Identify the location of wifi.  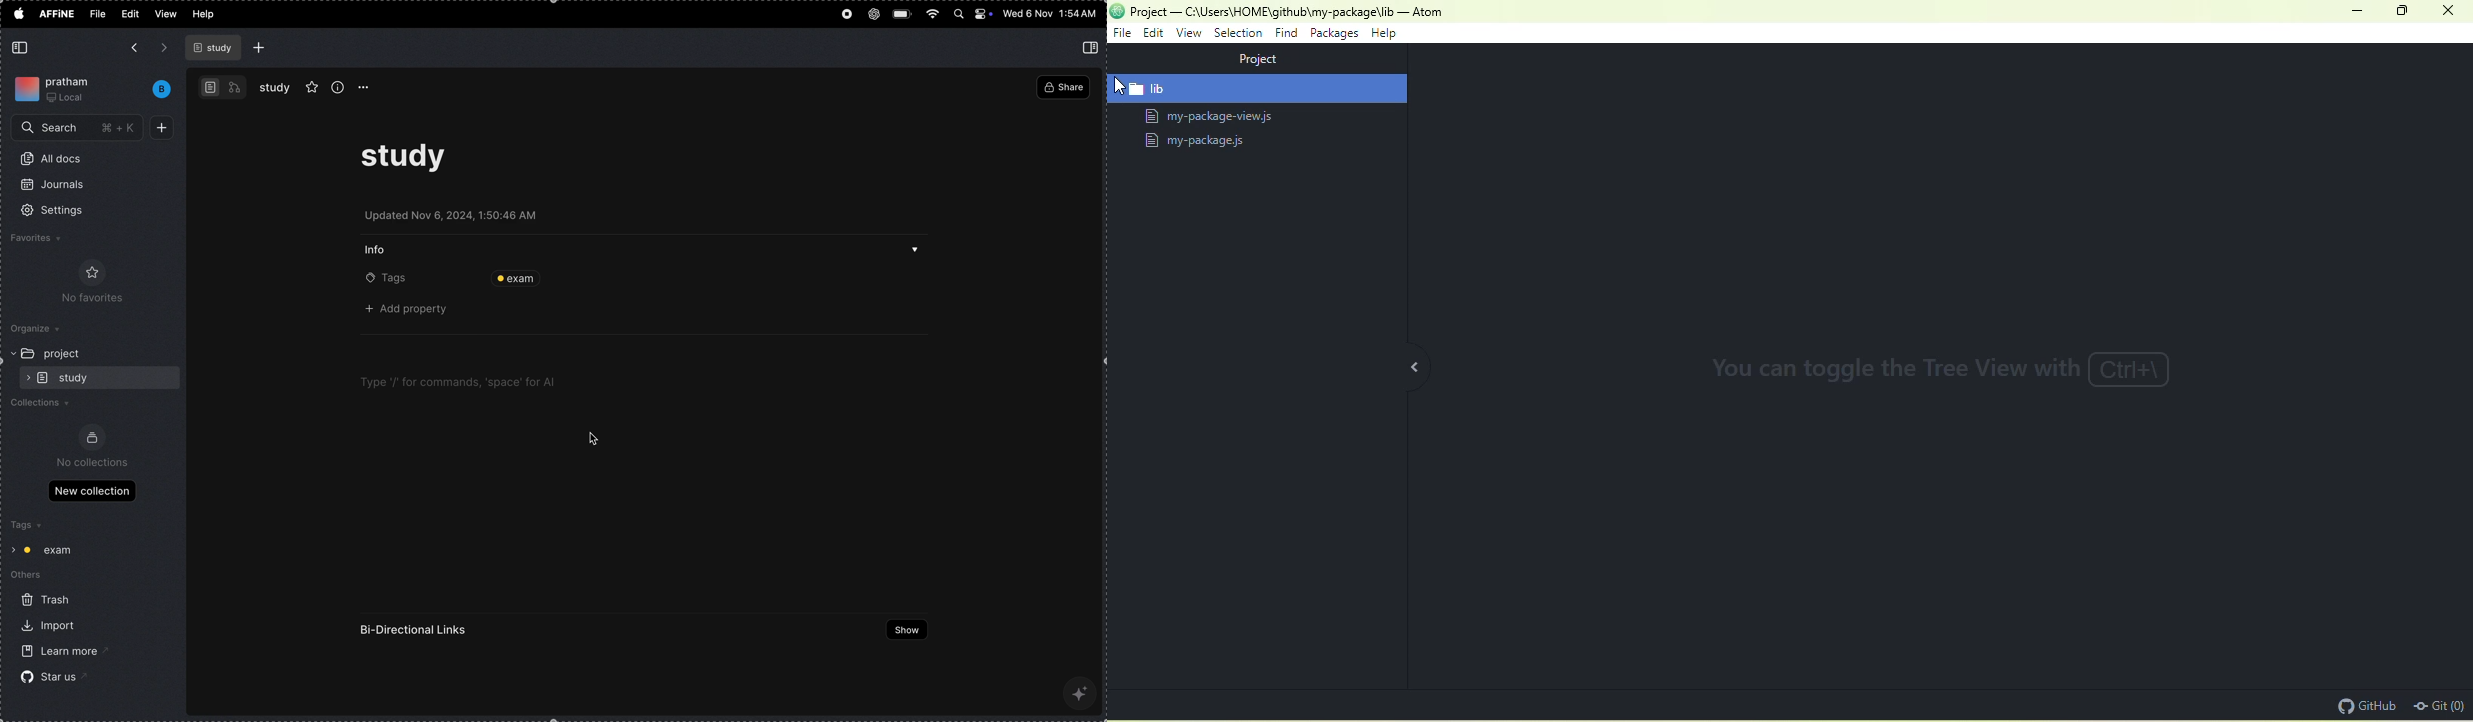
(933, 14).